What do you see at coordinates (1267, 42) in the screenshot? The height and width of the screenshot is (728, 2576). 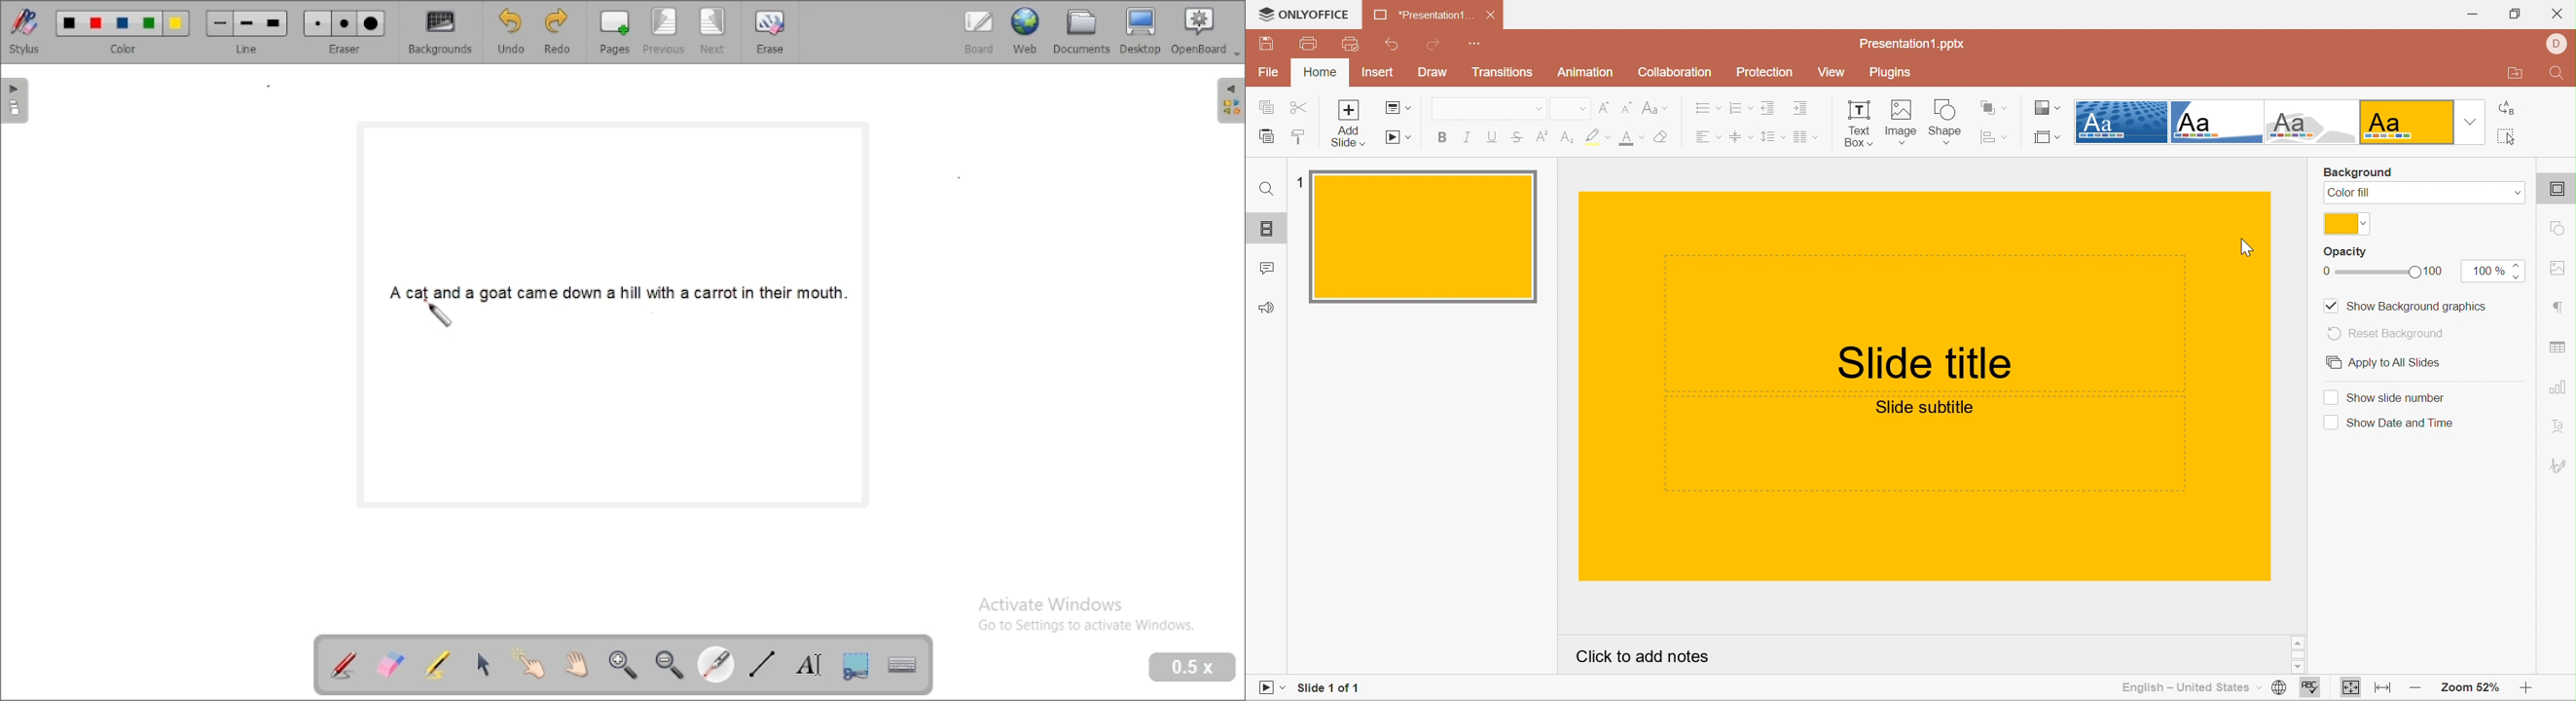 I see `Save` at bounding box center [1267, 42].